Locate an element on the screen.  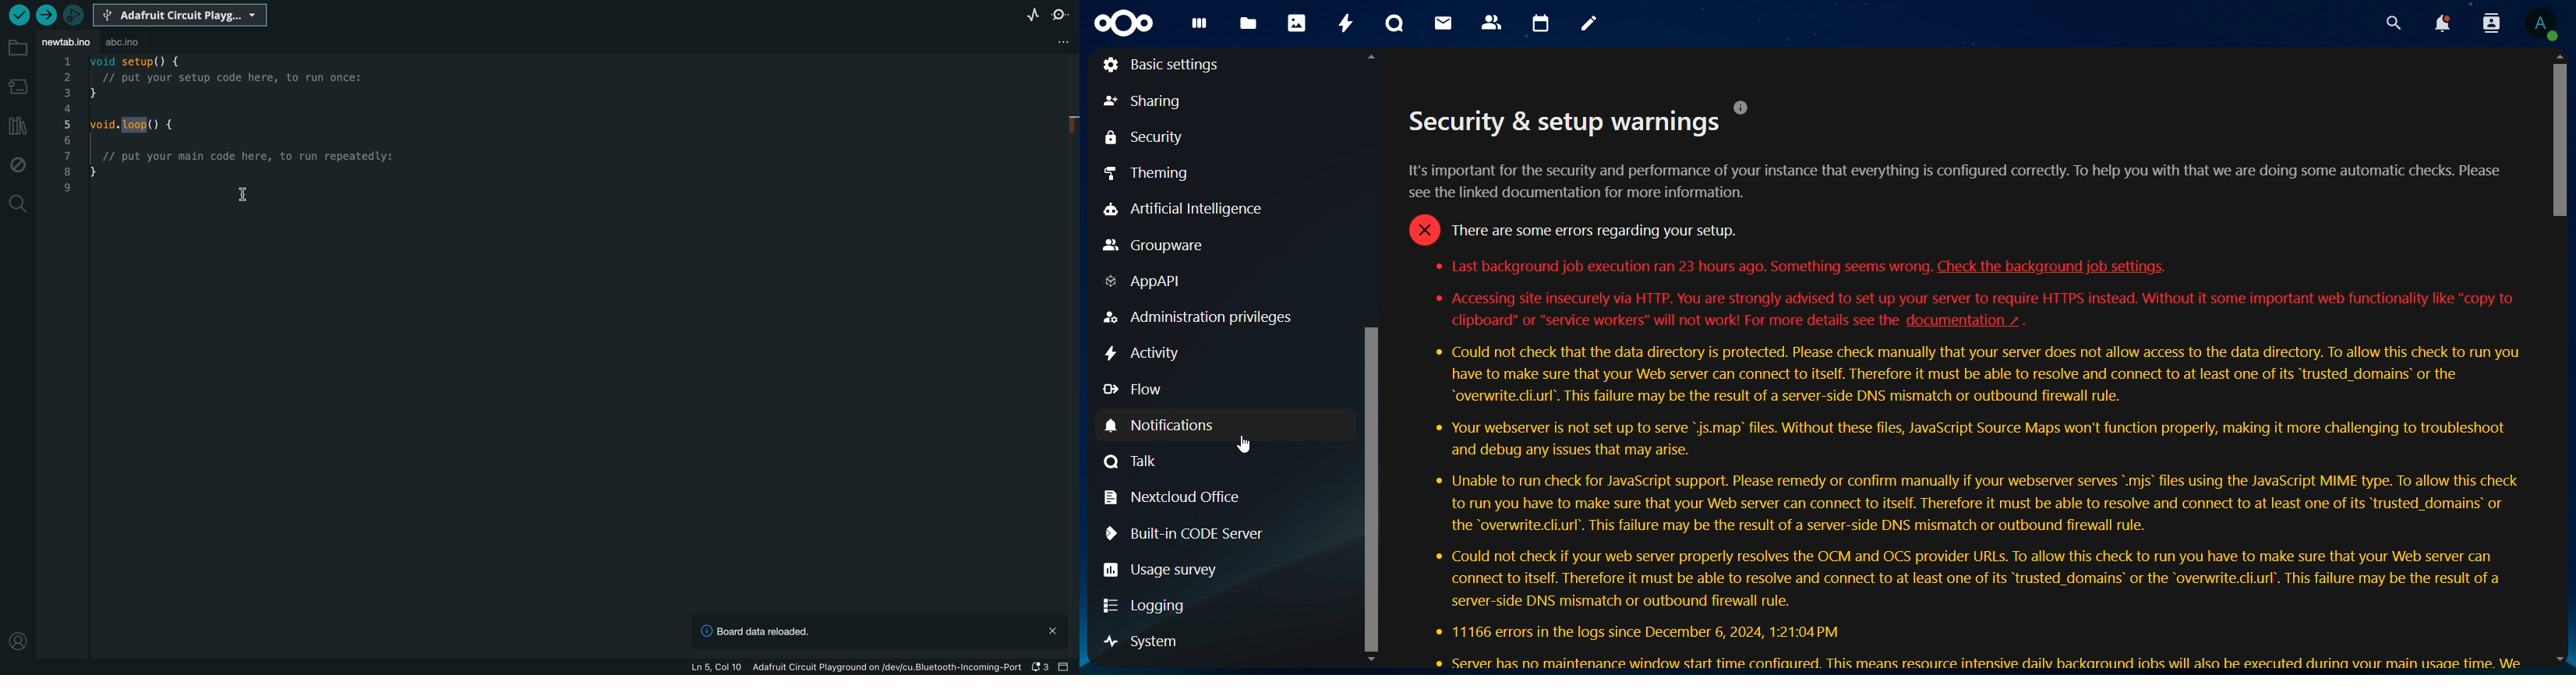
mail is located at coordinates (1445, 22).